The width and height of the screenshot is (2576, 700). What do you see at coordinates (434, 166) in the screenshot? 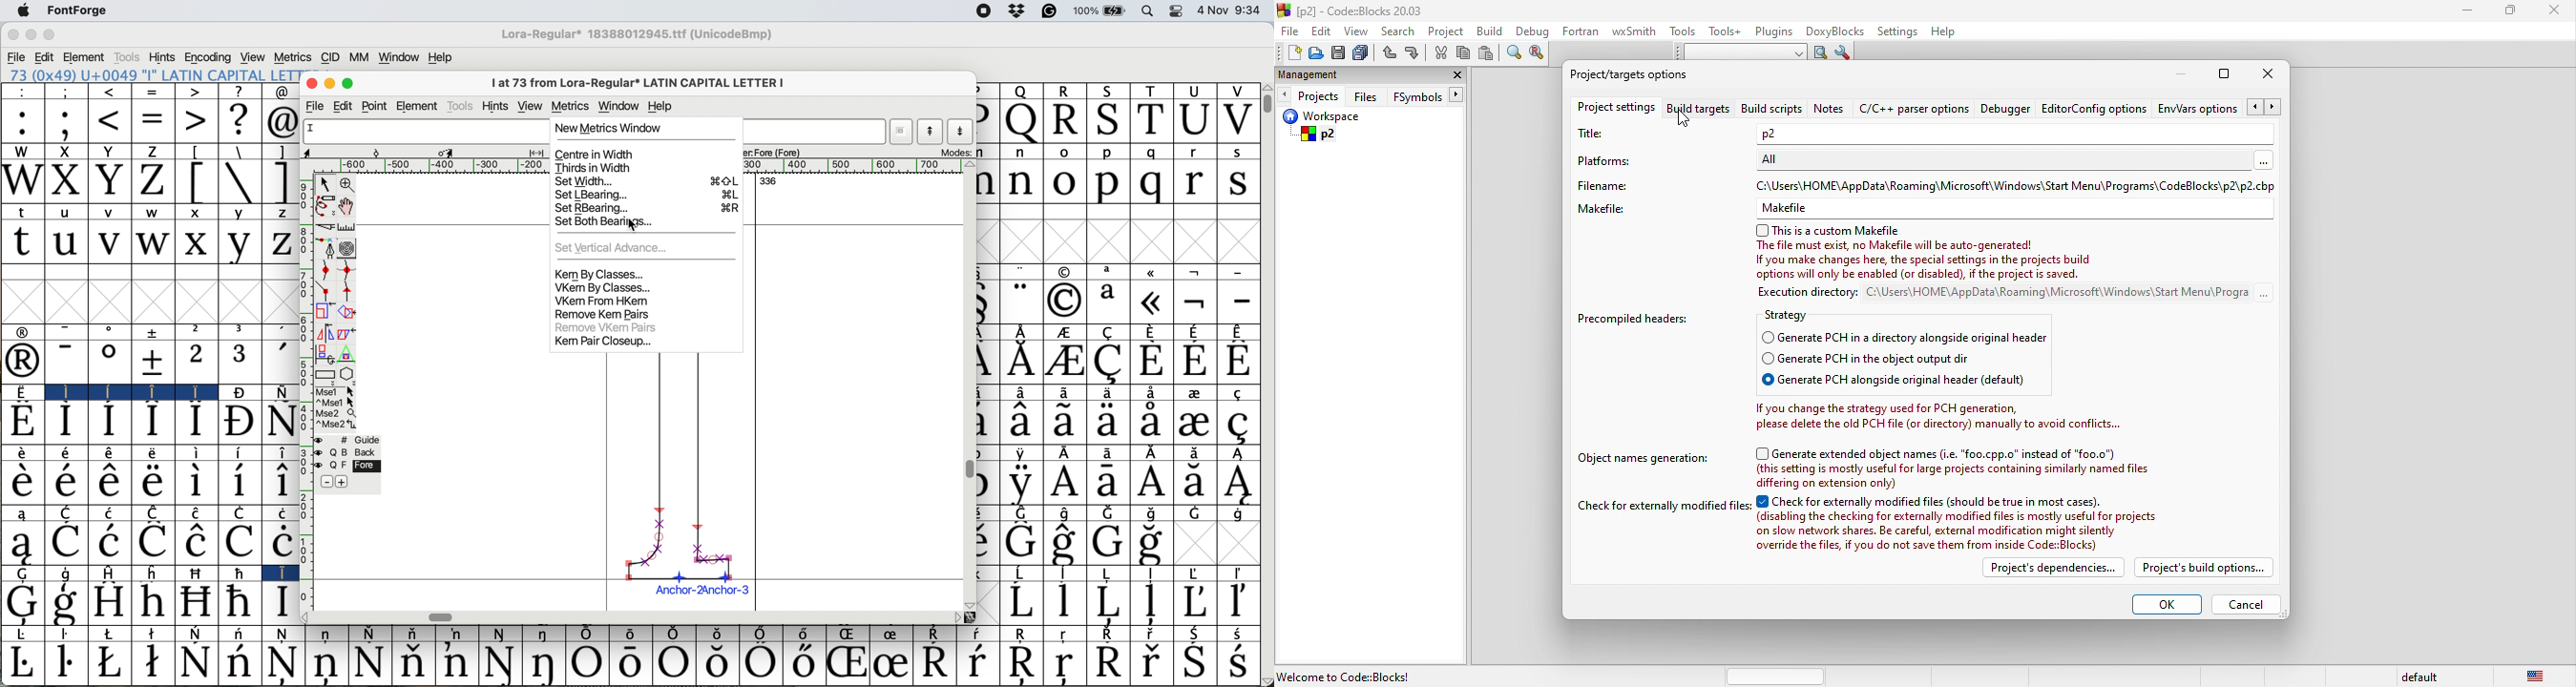
I see `horizontal scale` at bounding box center [434, 166].